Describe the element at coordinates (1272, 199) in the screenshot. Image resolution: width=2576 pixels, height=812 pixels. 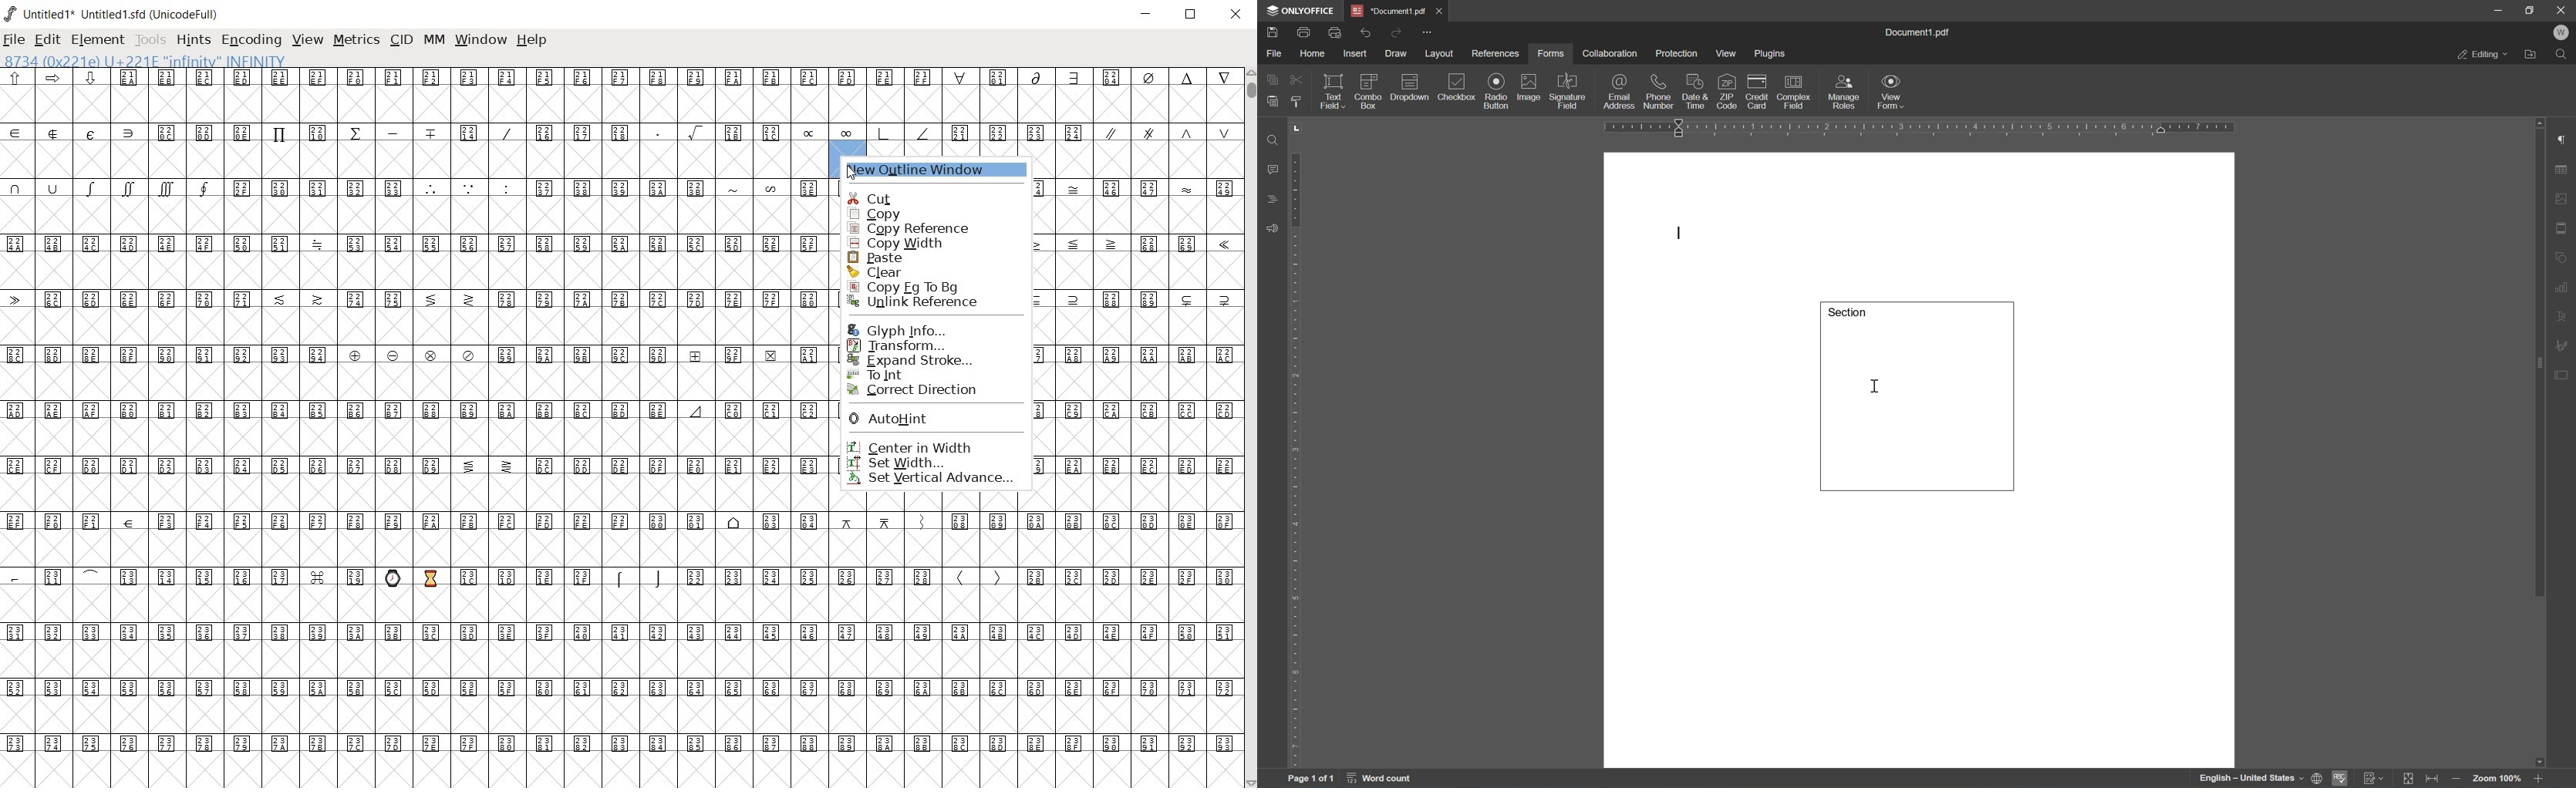
I see `headings` at that location.